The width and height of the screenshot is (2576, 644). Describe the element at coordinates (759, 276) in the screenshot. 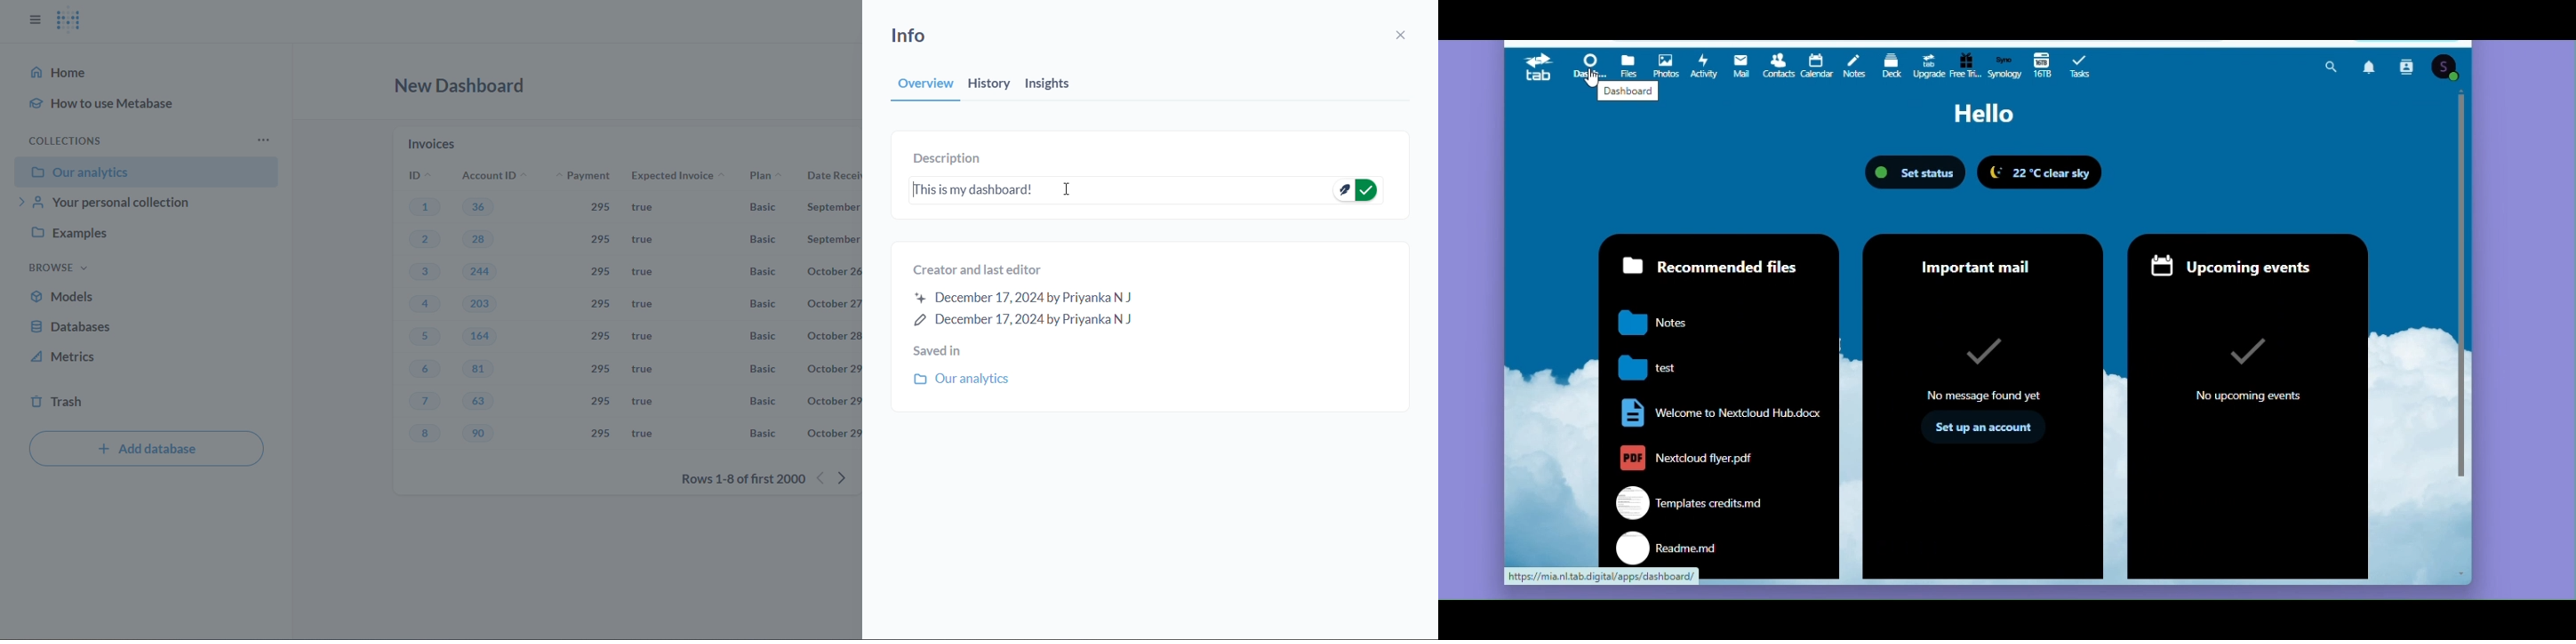

I see `Basic` at that location.